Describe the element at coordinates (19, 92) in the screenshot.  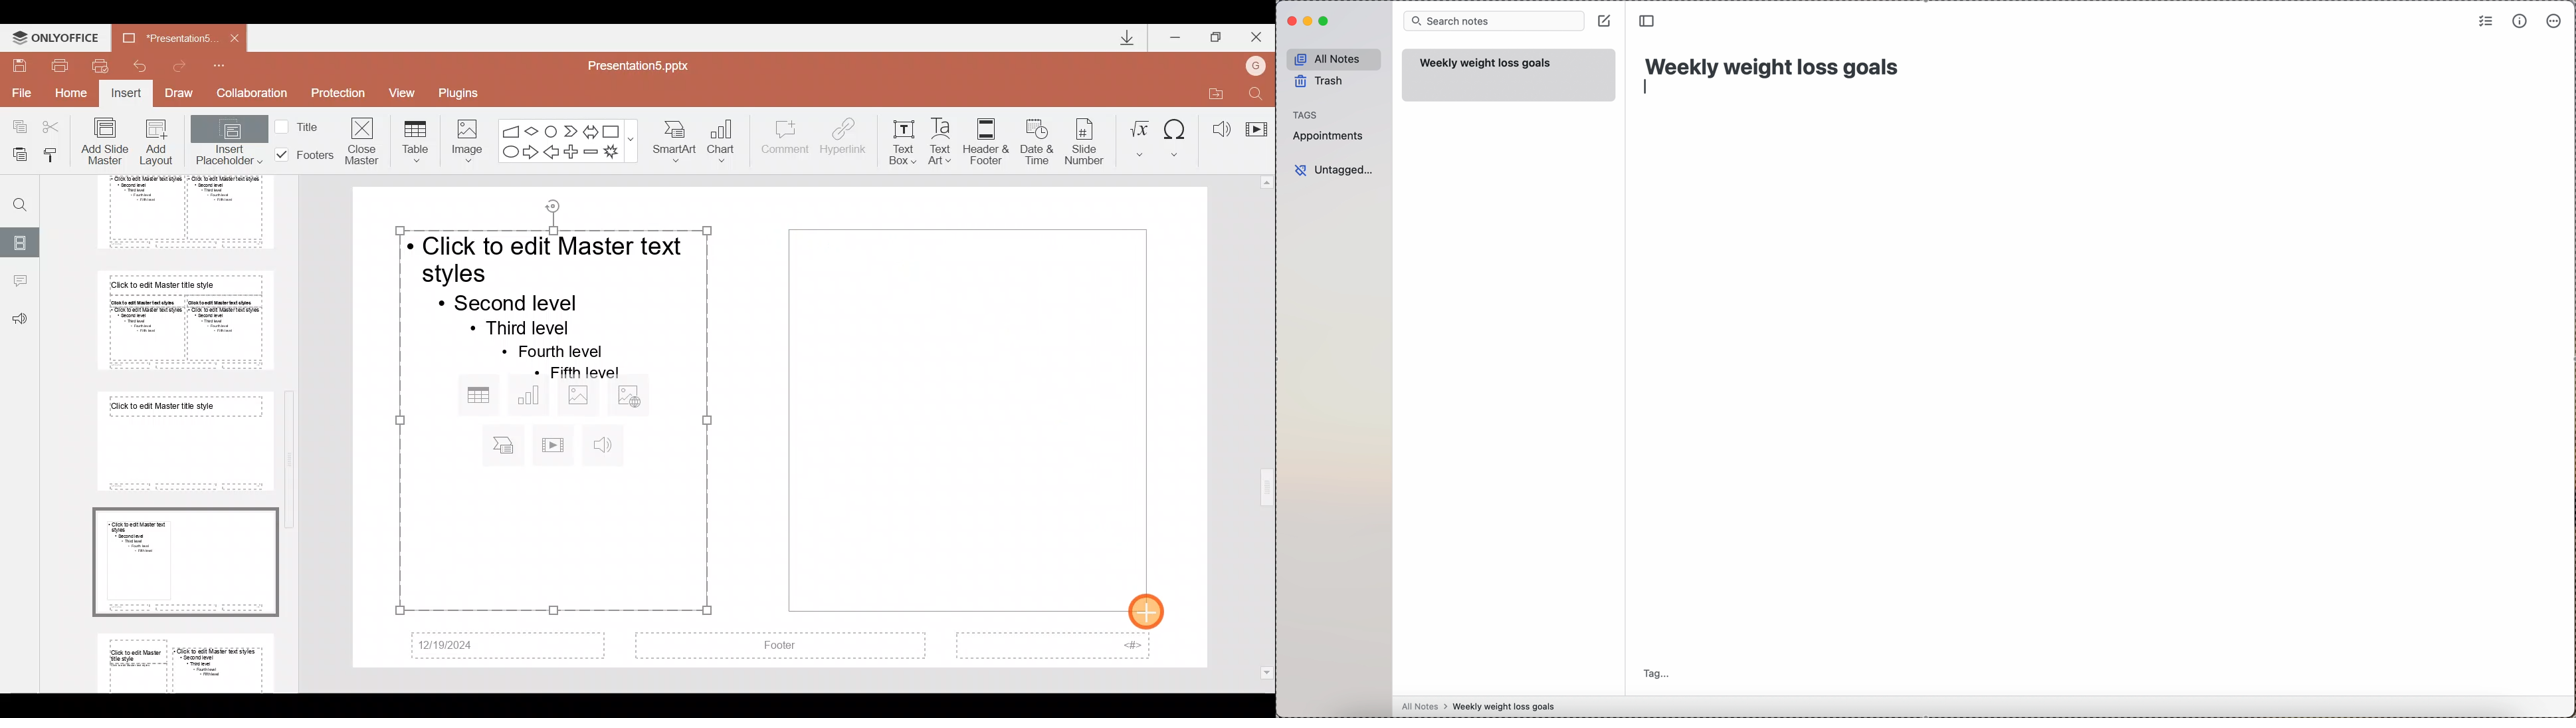
I see `File` at that location.